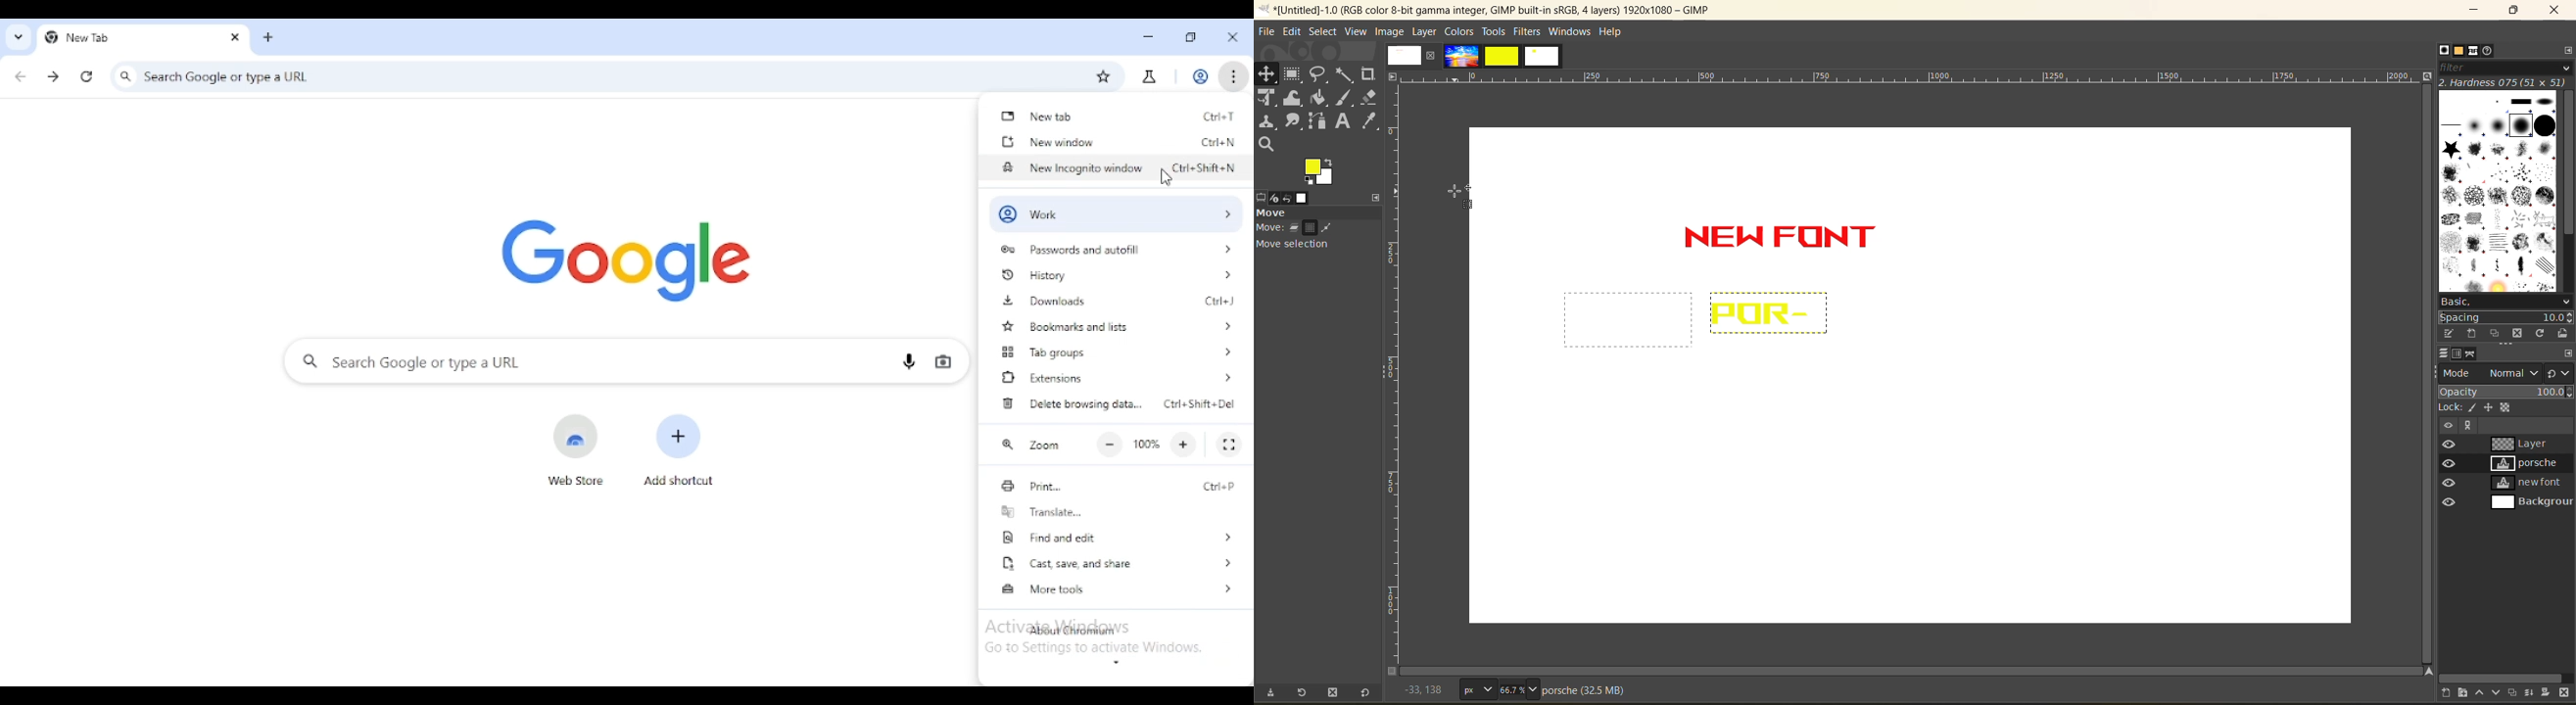  What do you see at coordinates (1281, 198) in the screenshot?
I see `device status redo` at bounding box center [1281, 198].